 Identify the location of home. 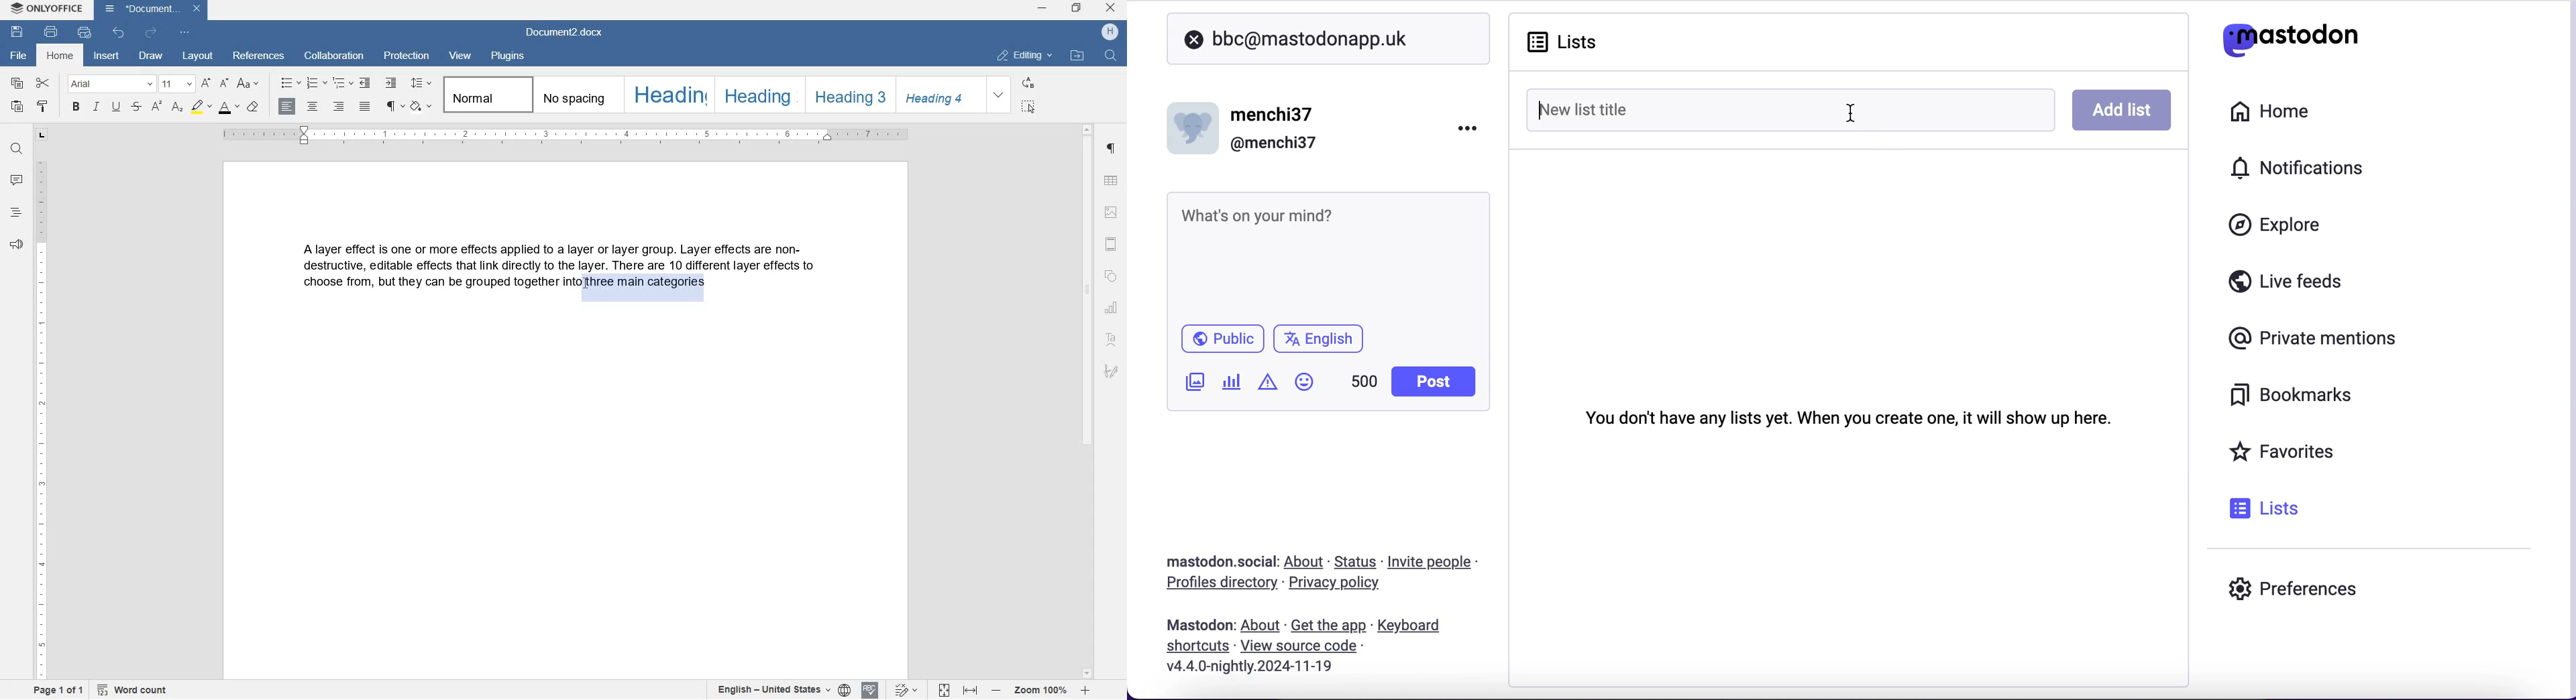
(2275, 110).